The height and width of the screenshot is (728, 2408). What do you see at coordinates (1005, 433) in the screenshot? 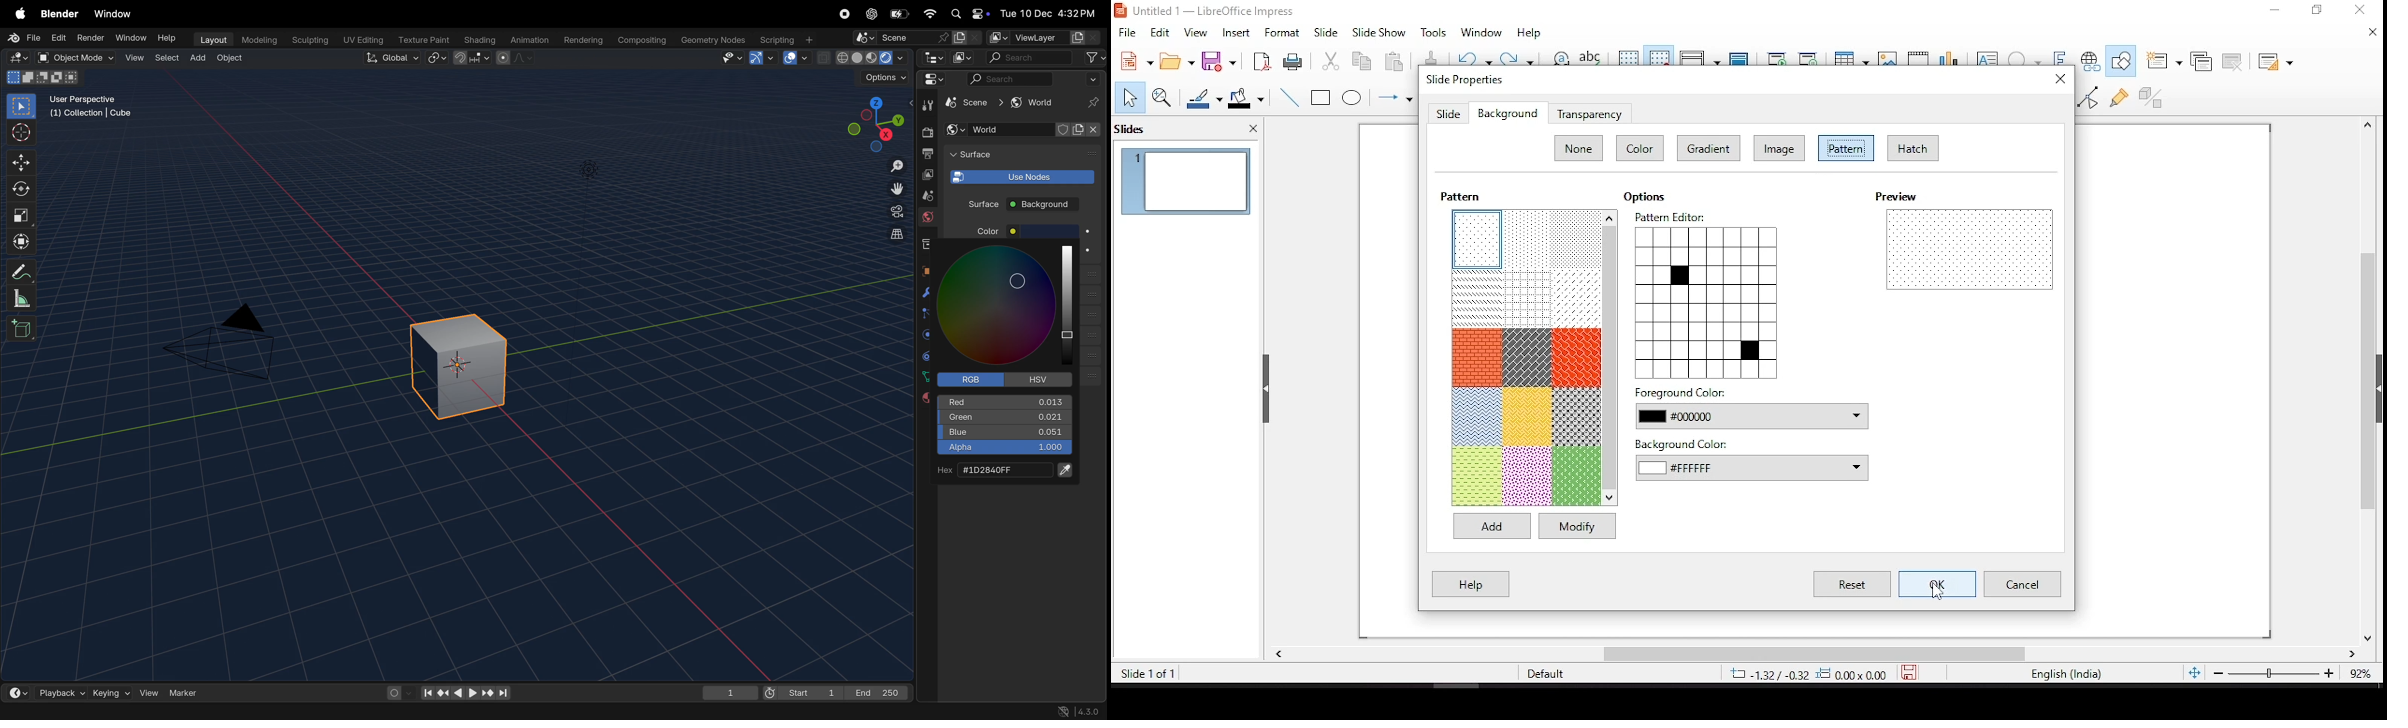
I see `blue` at bounding box center [1005, 433].